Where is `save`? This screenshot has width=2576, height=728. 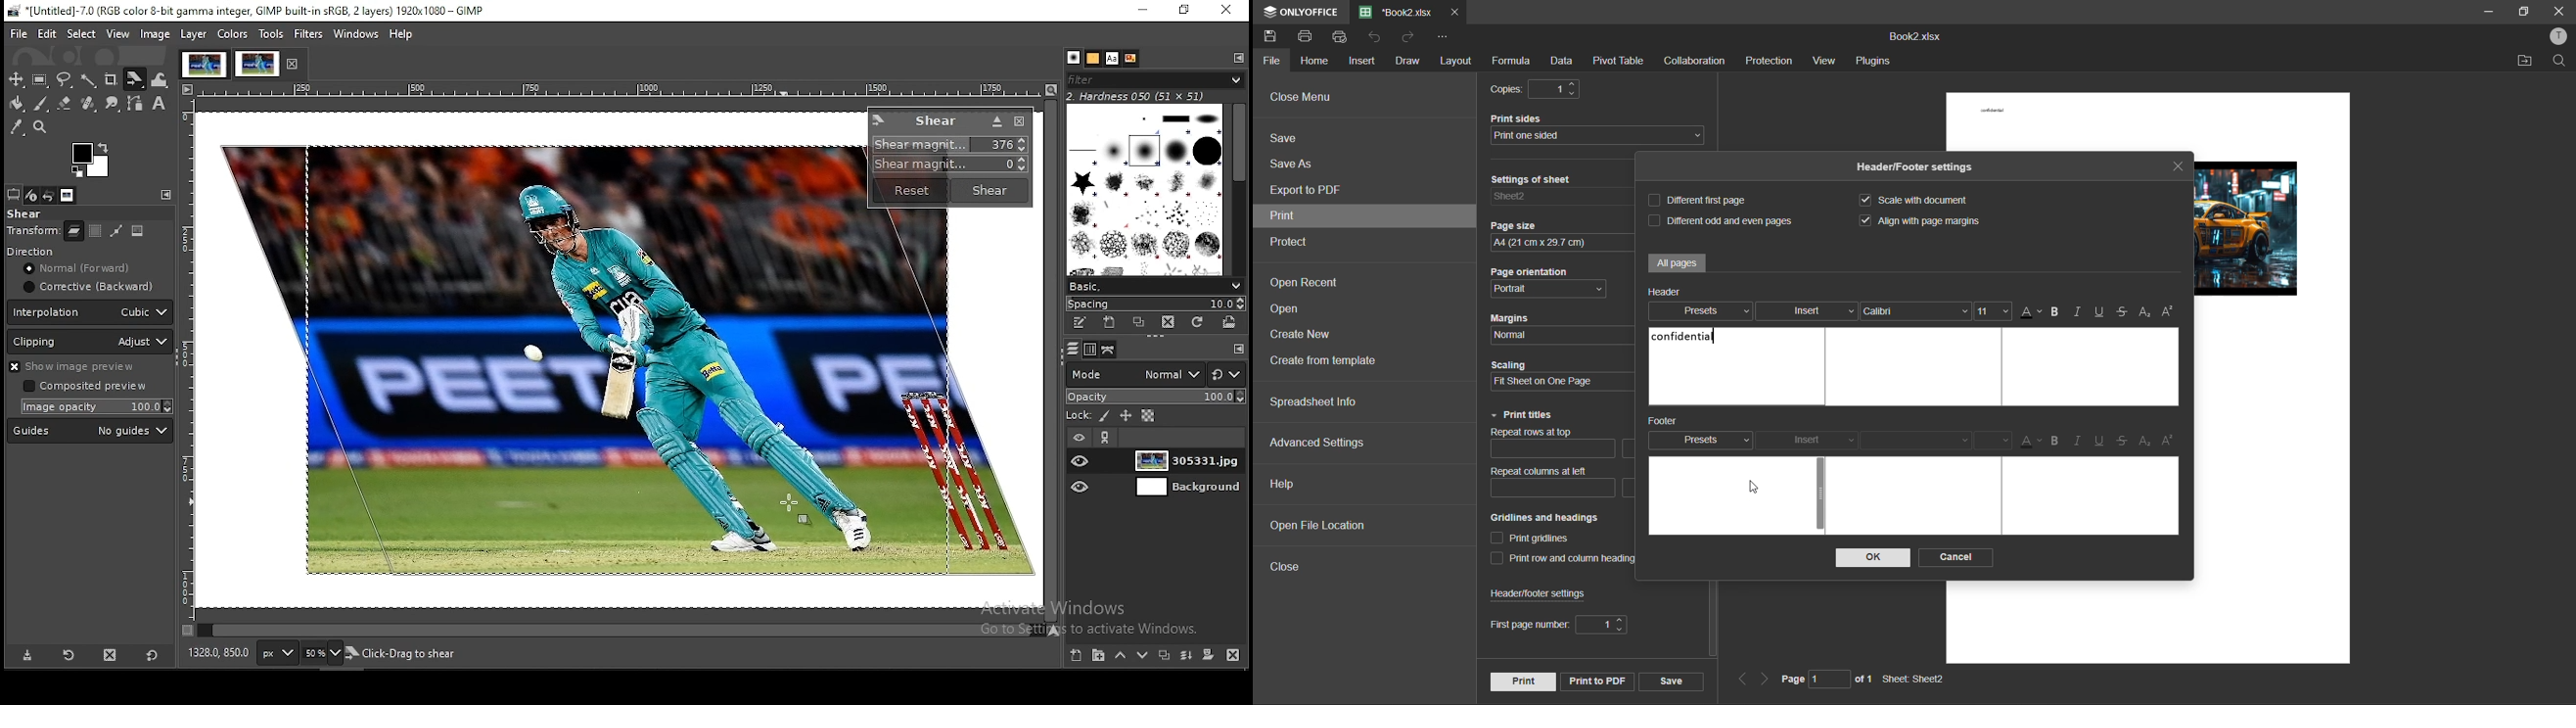 save is located at coordinates (1671, 681).